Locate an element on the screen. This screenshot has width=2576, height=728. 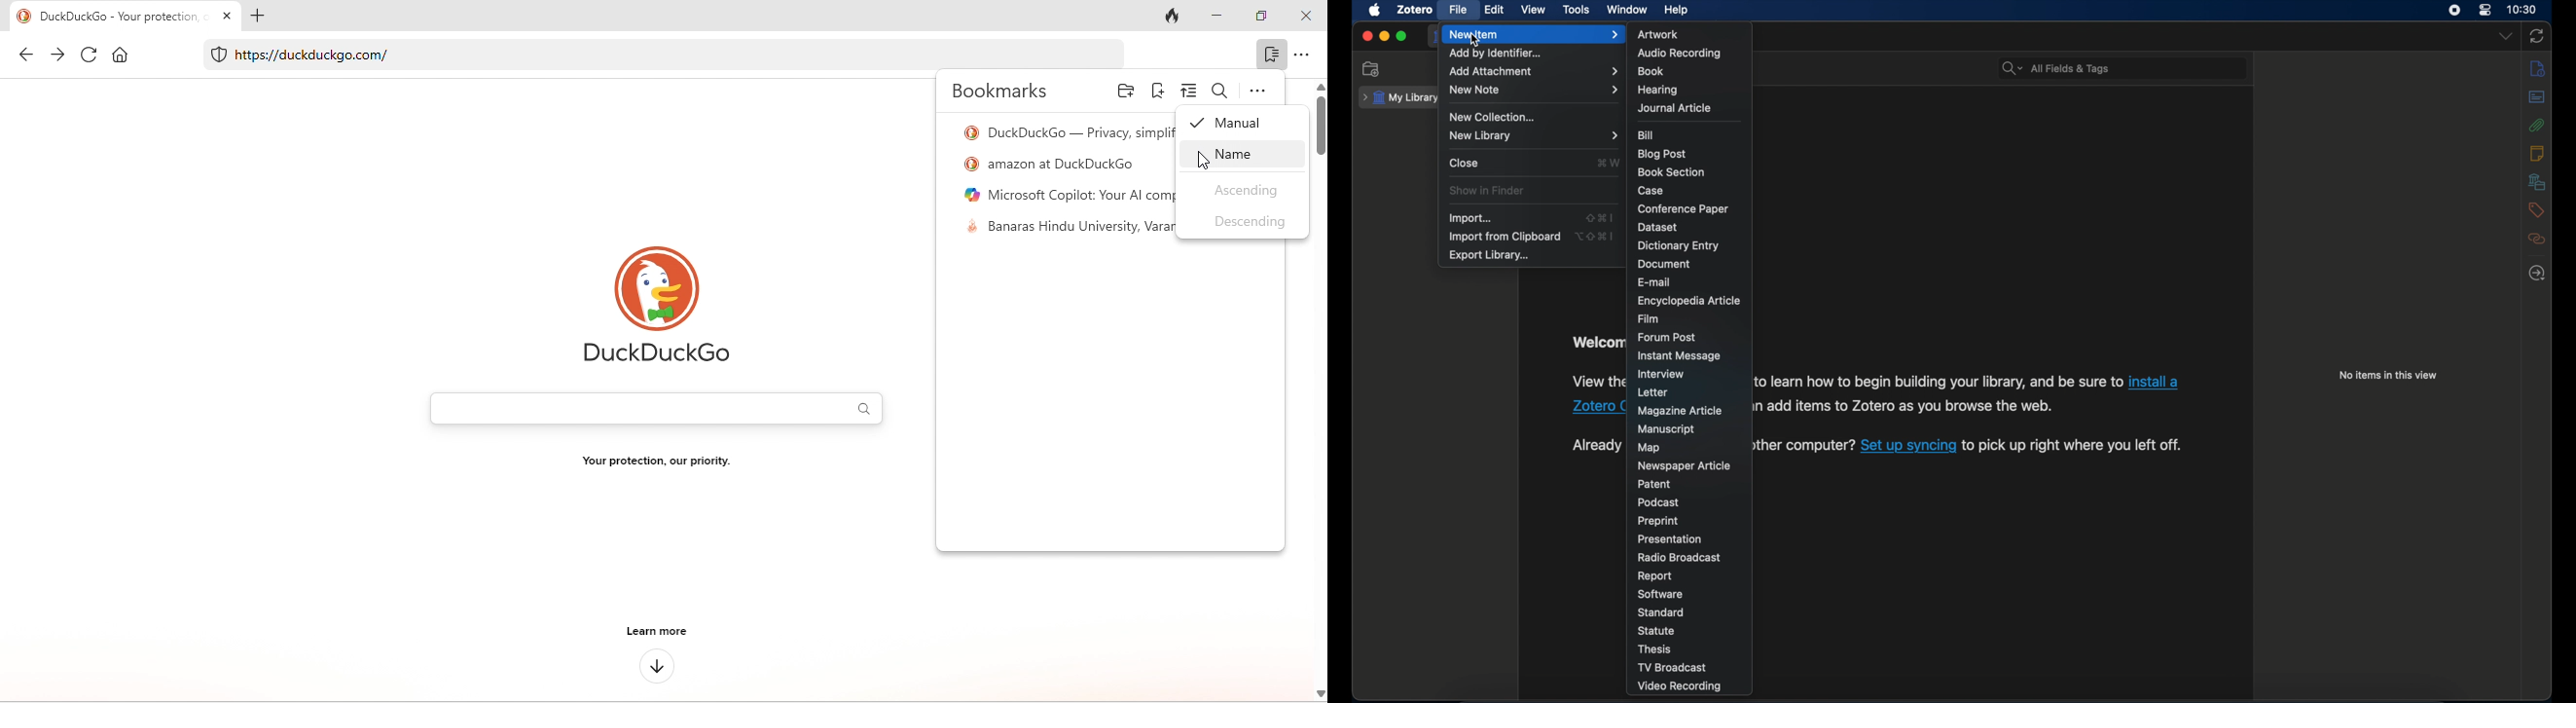
import is located at coordinates (1471, 218).